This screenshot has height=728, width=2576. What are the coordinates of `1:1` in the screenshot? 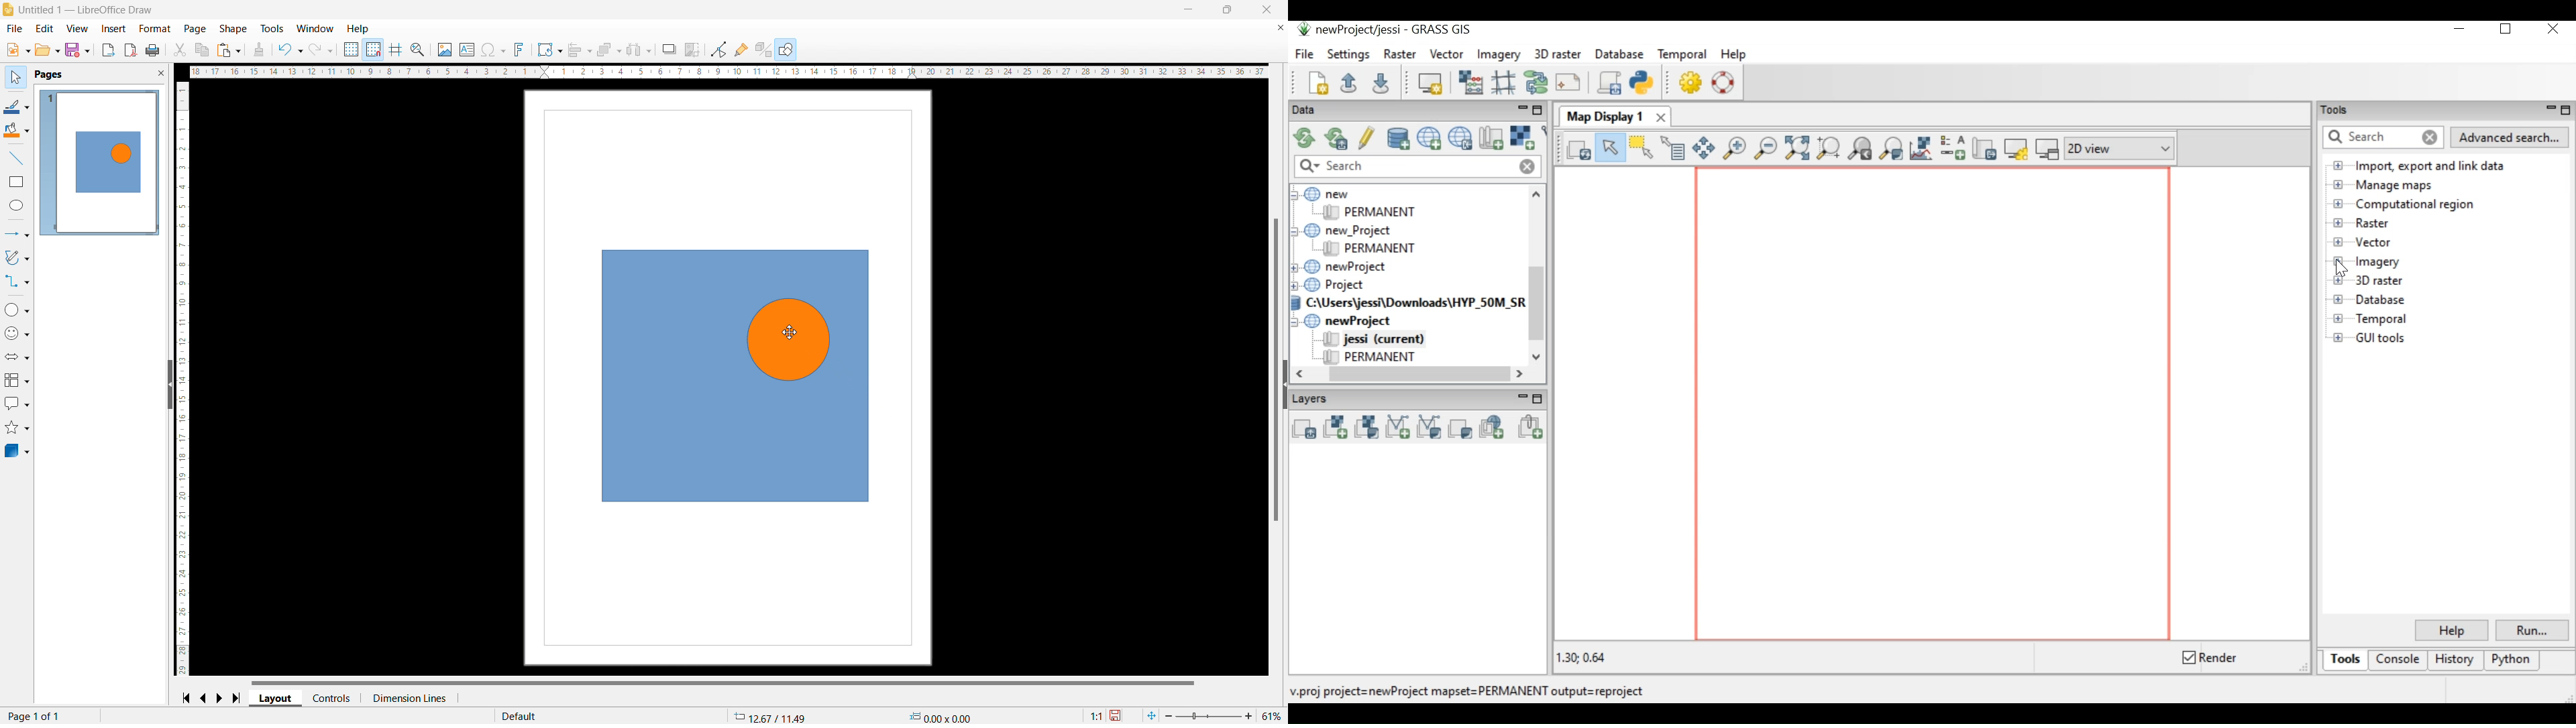 It's located at (1094, 715).